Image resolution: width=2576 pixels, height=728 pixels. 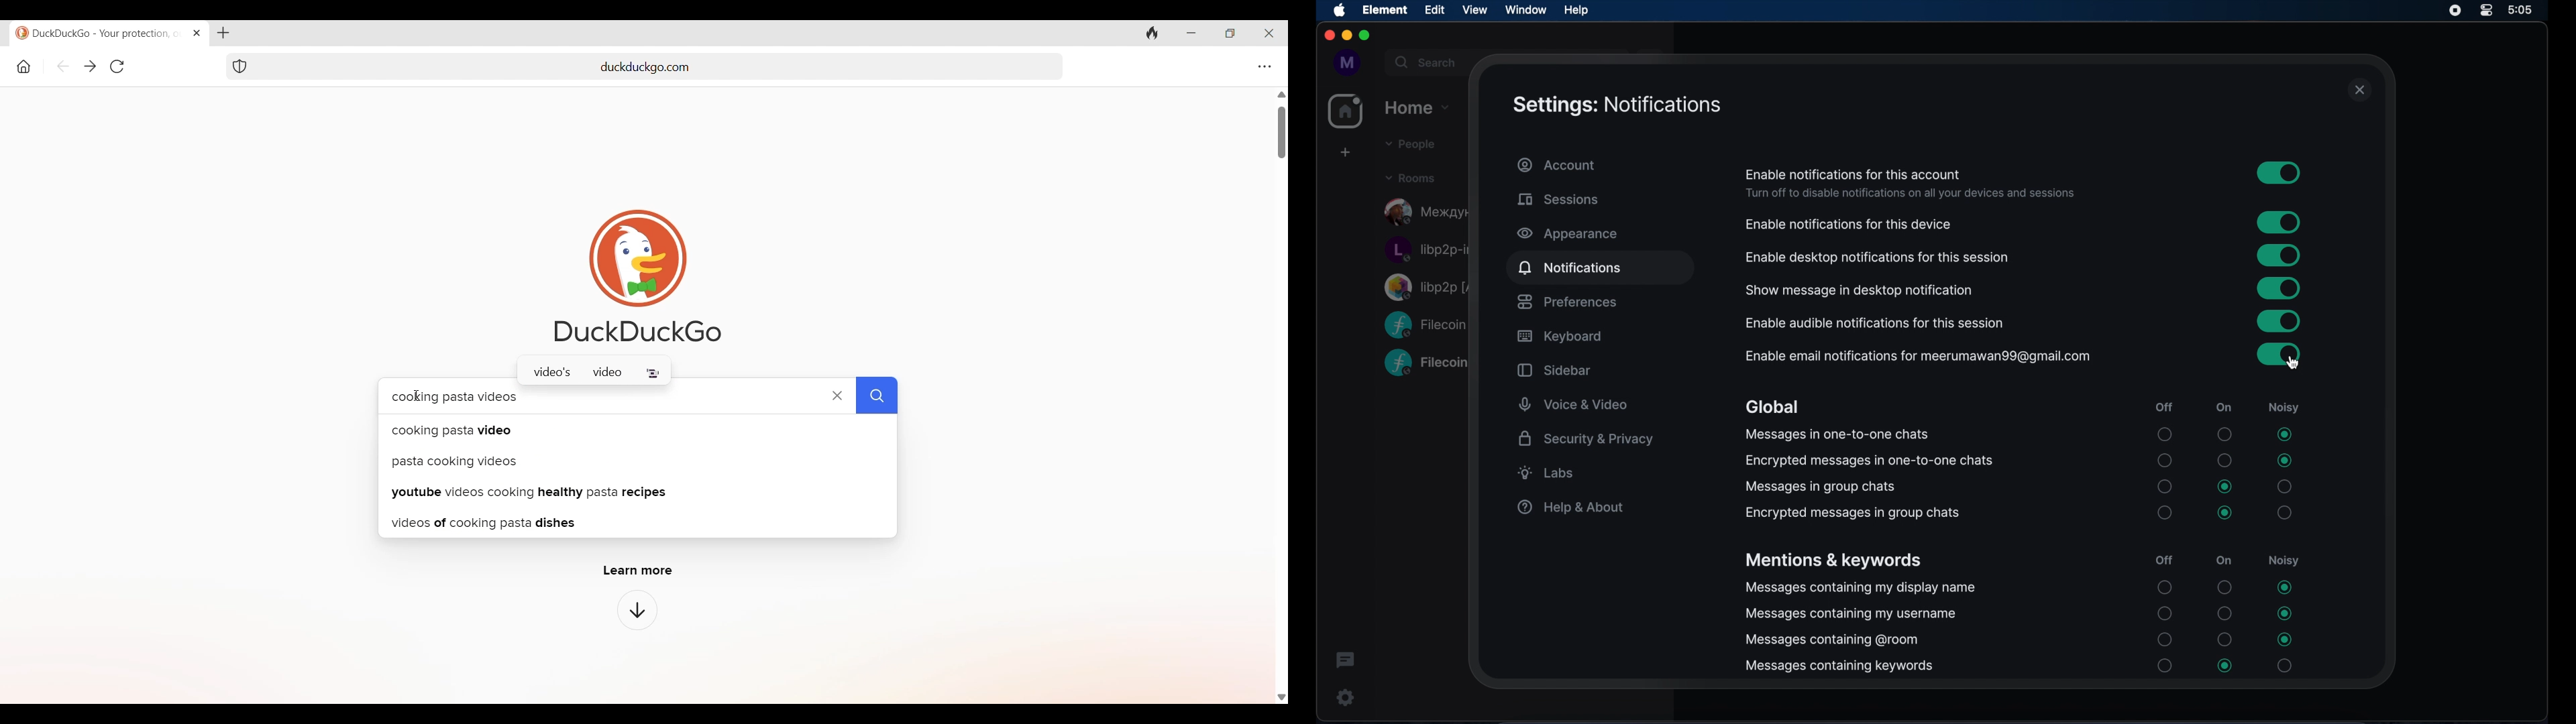 What do you see at coordinates (2279, 172) in the screenshot?
I see `toggle button` at bounding box center [2279, 172].